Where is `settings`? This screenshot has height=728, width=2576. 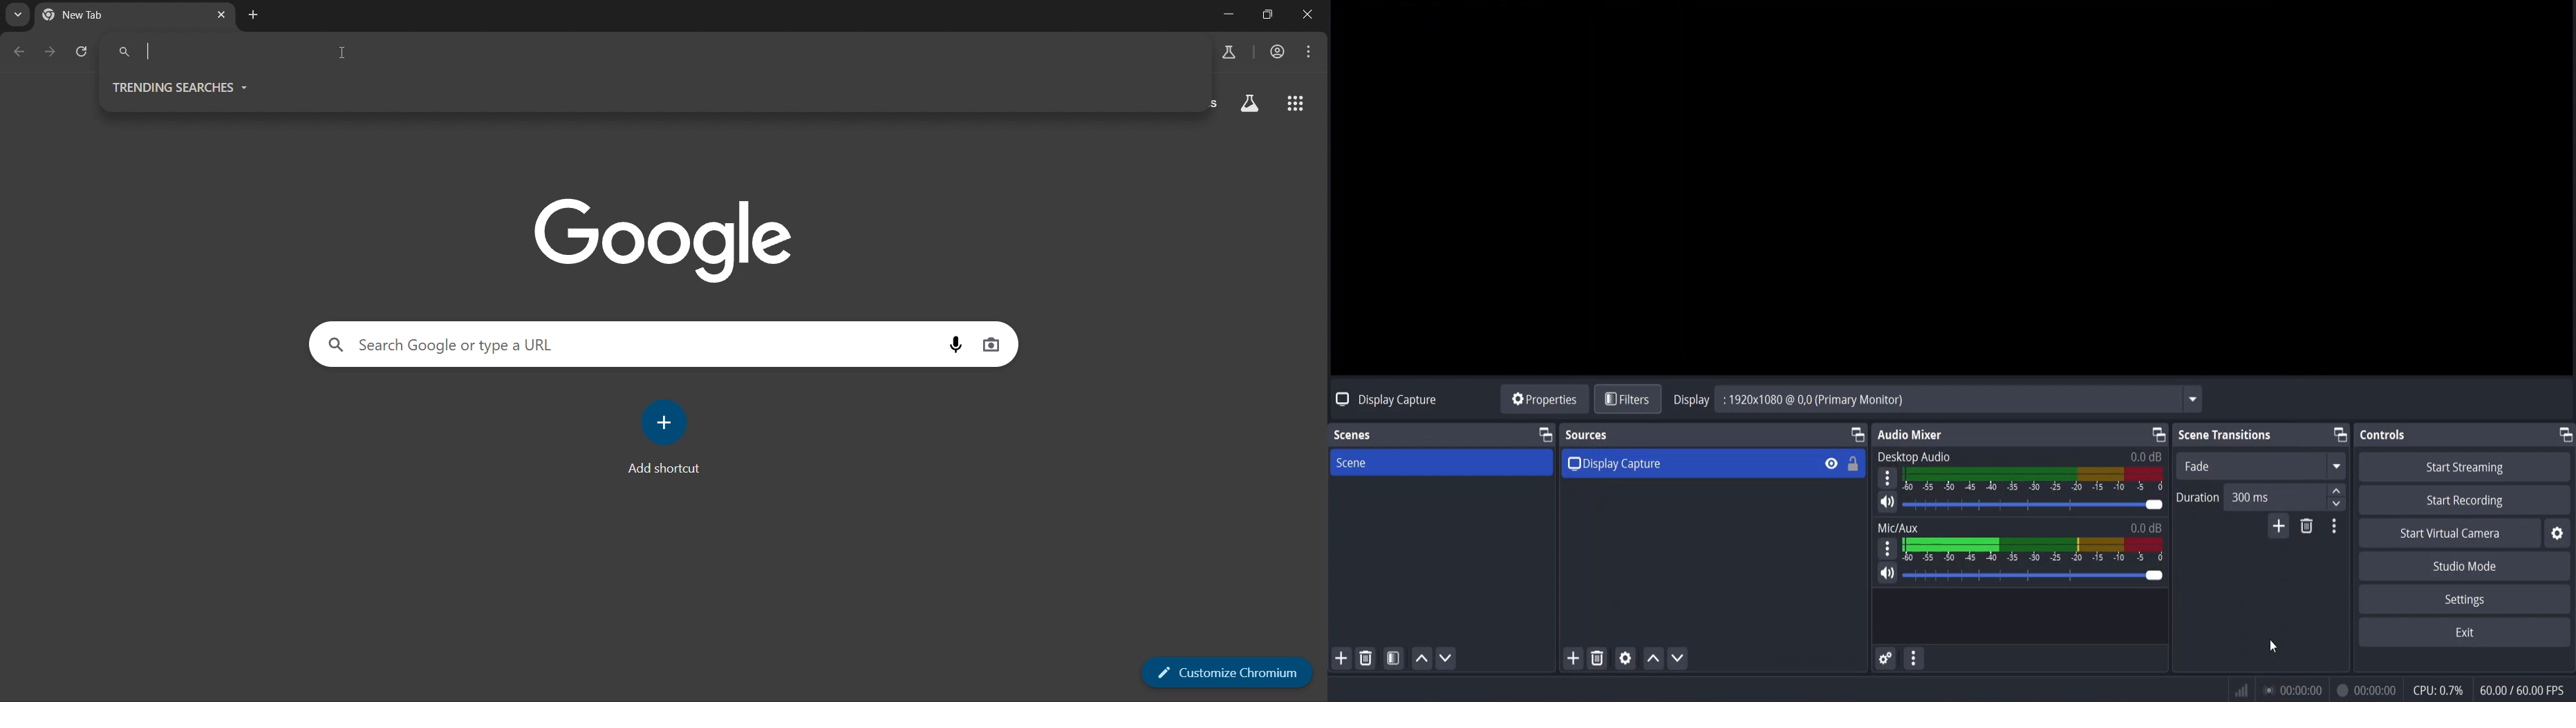
settings is located at coordinates (2462, 599).